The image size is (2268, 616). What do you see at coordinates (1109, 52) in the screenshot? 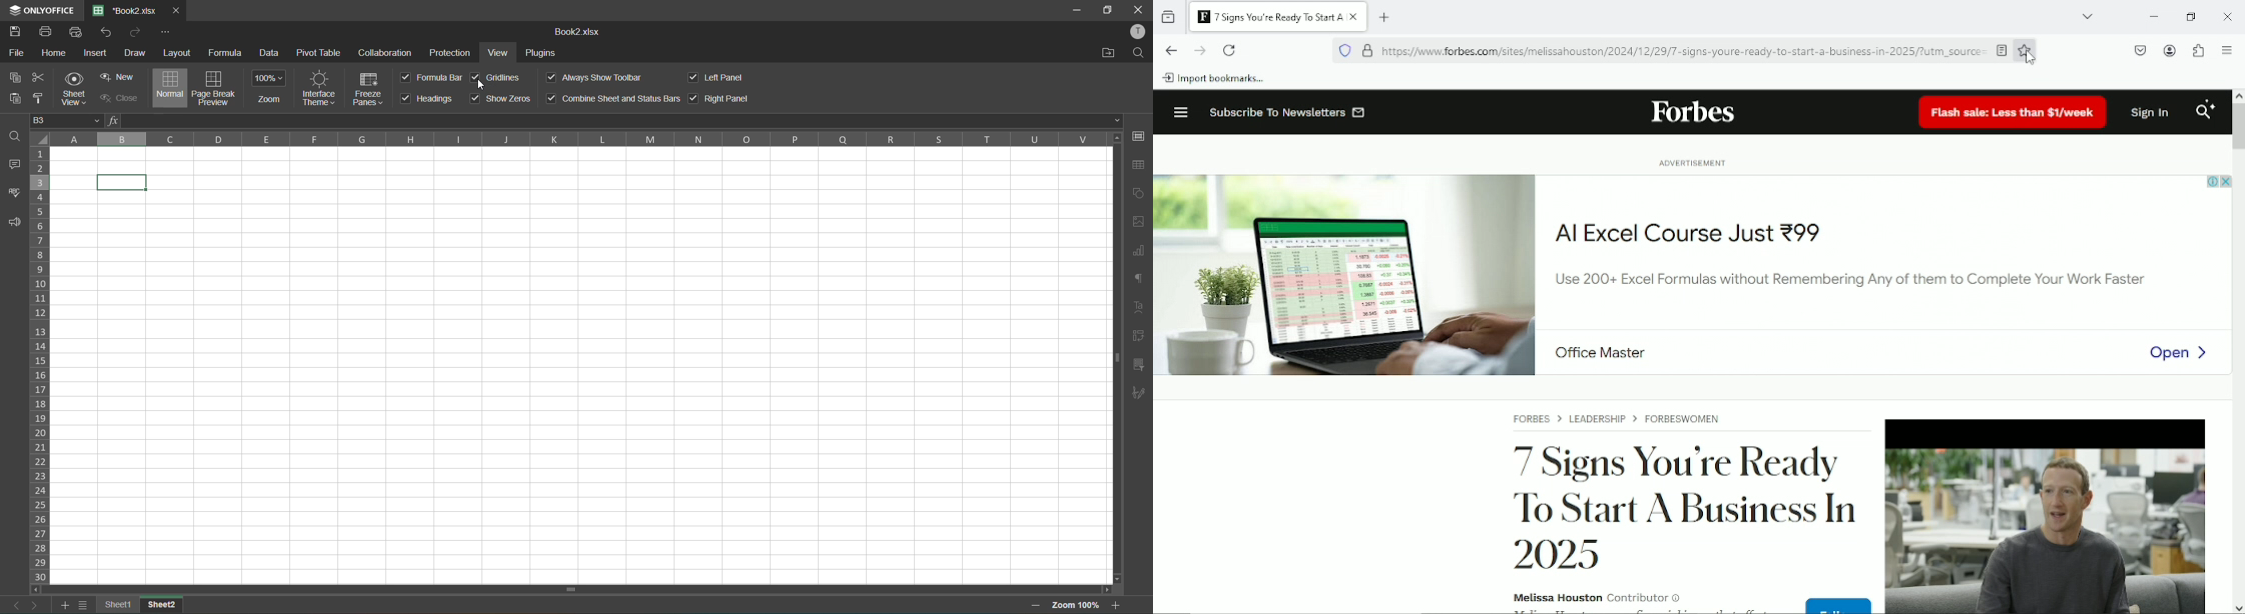
I see `open location` at bounding box center [1109, 52].